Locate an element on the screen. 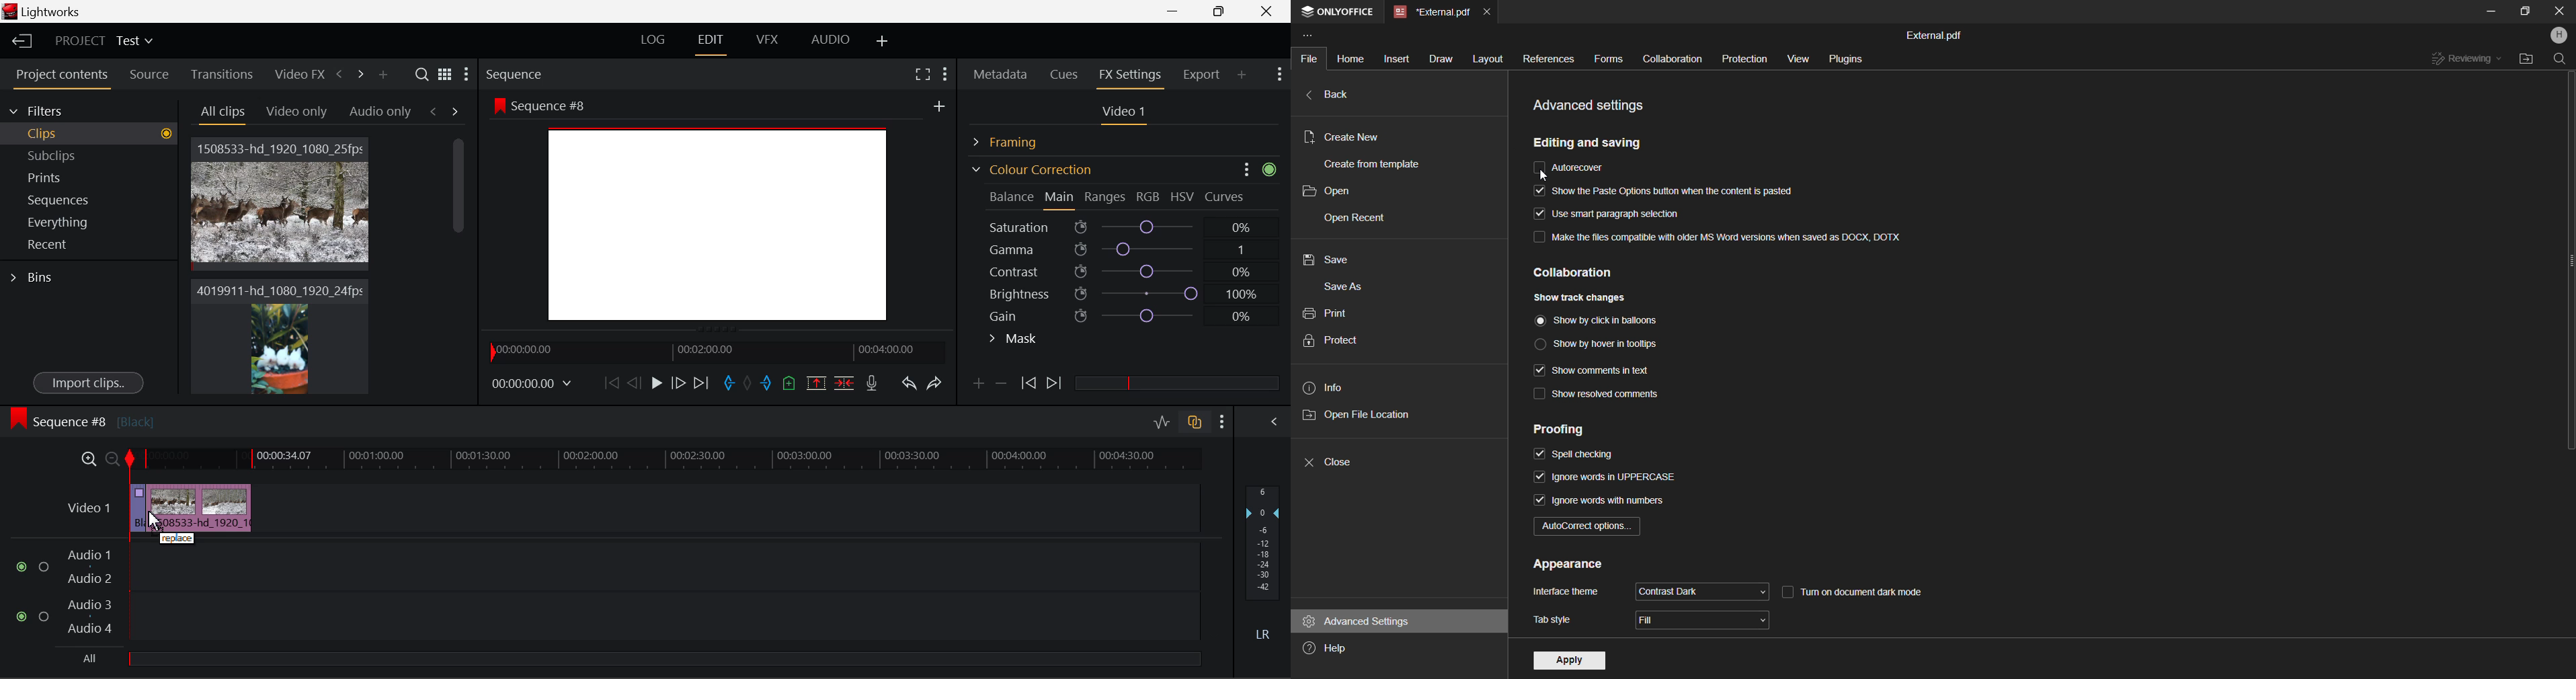 The height and width of the screenshot is (700, 2576). Video FX is located at coordinates (296, 74).